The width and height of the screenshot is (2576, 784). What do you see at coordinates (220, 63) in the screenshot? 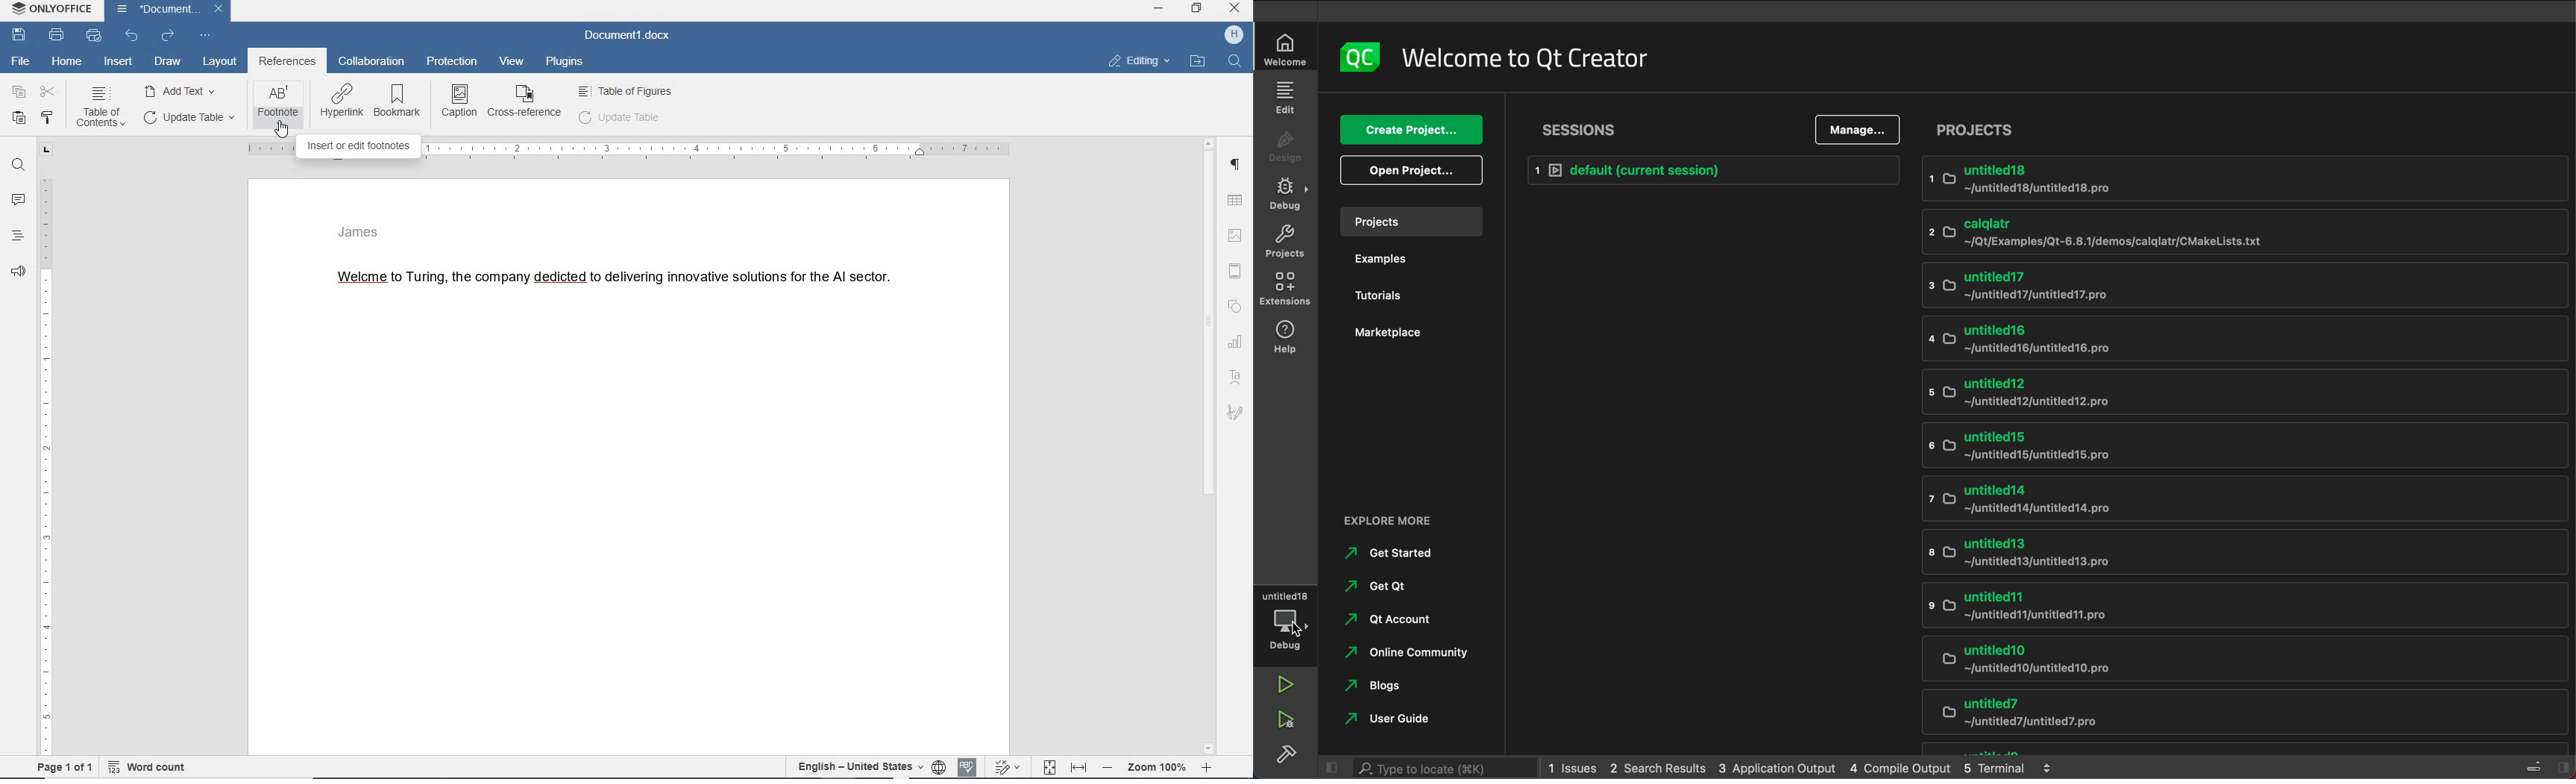
I see `layout` at bounding box center [220, 63].